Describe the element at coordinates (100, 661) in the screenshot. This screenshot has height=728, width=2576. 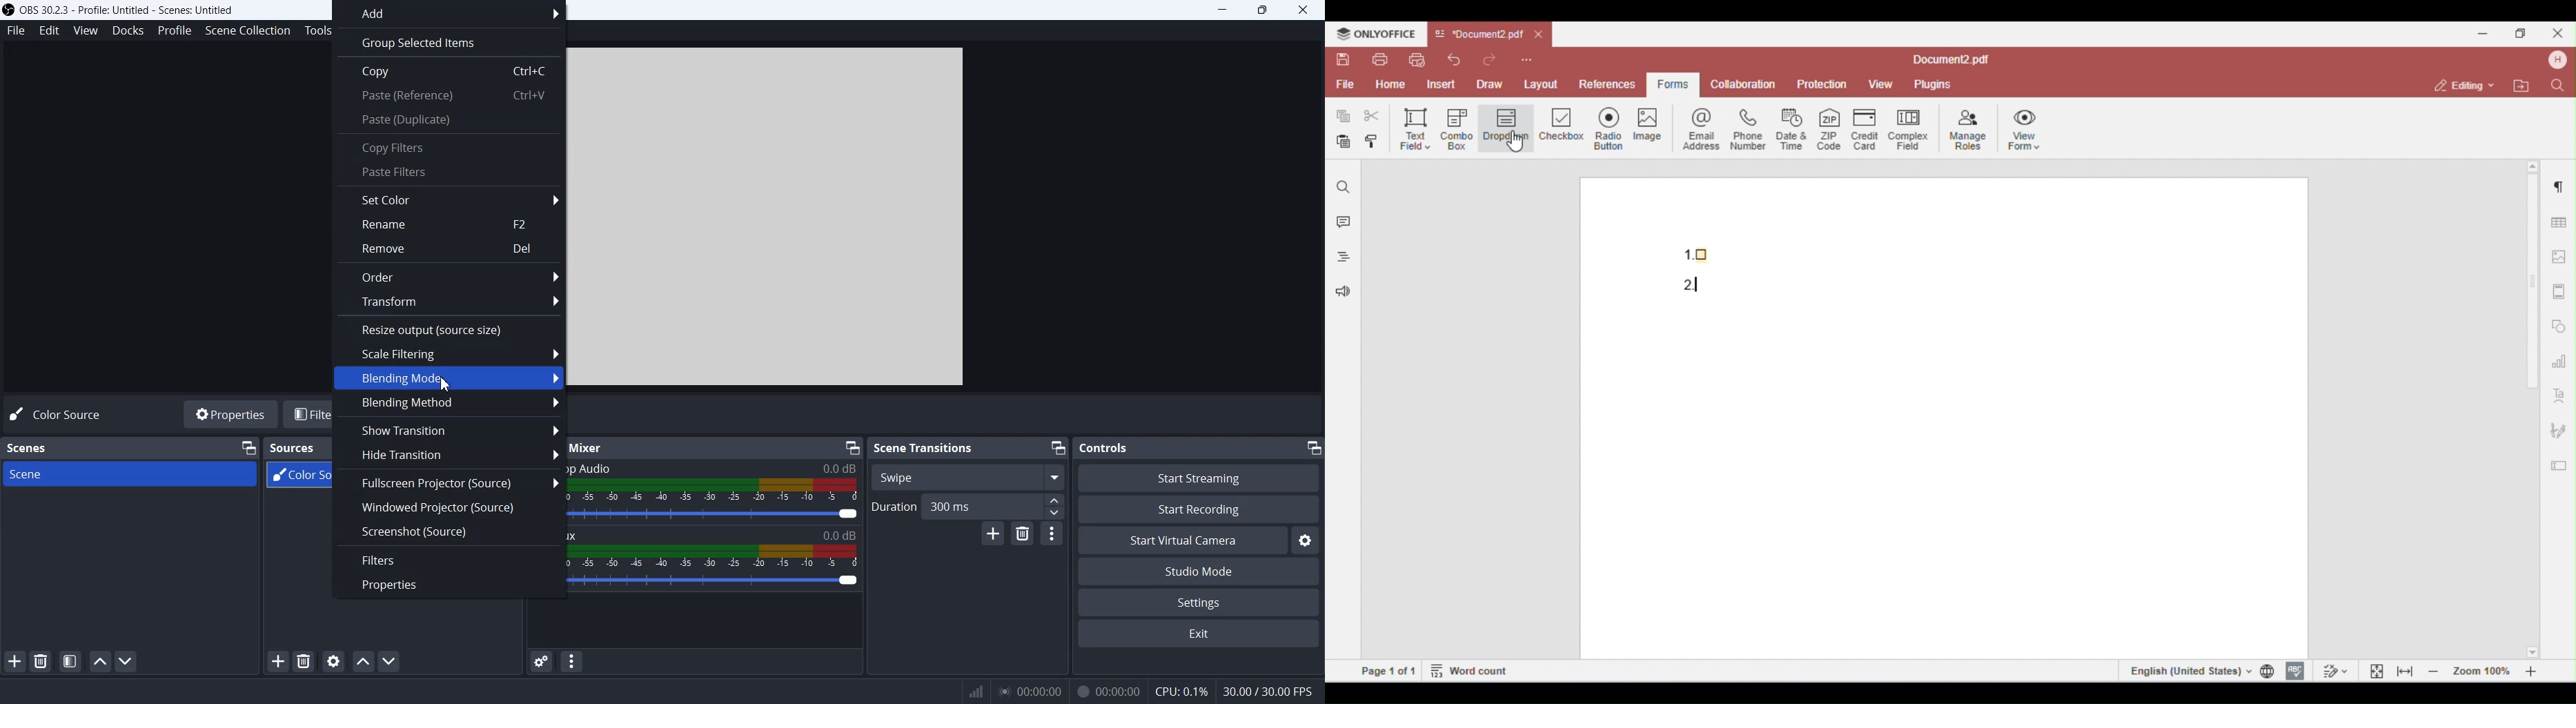
I see `Move Scene UP` at that location.